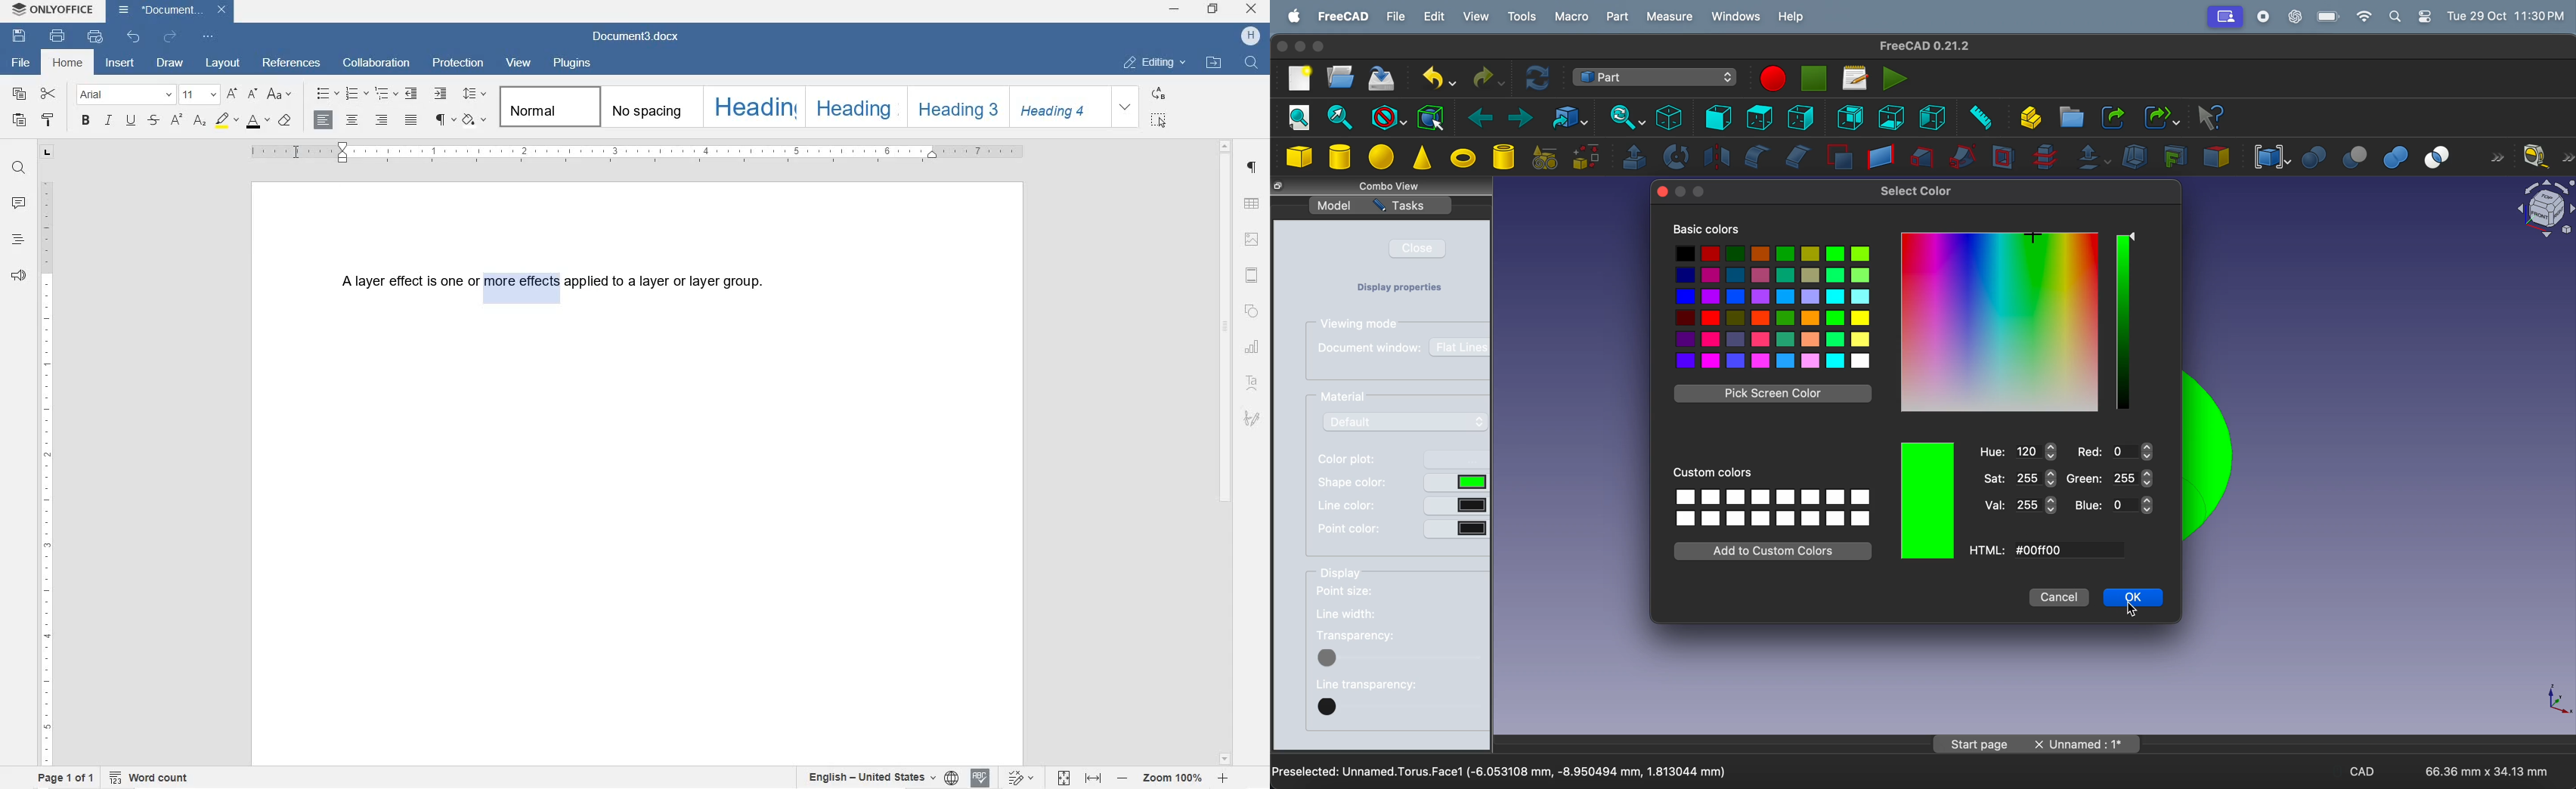 The width and height of the screenshot is (2576, 812). I want to click on FONT SIZE, so click(199, 94).